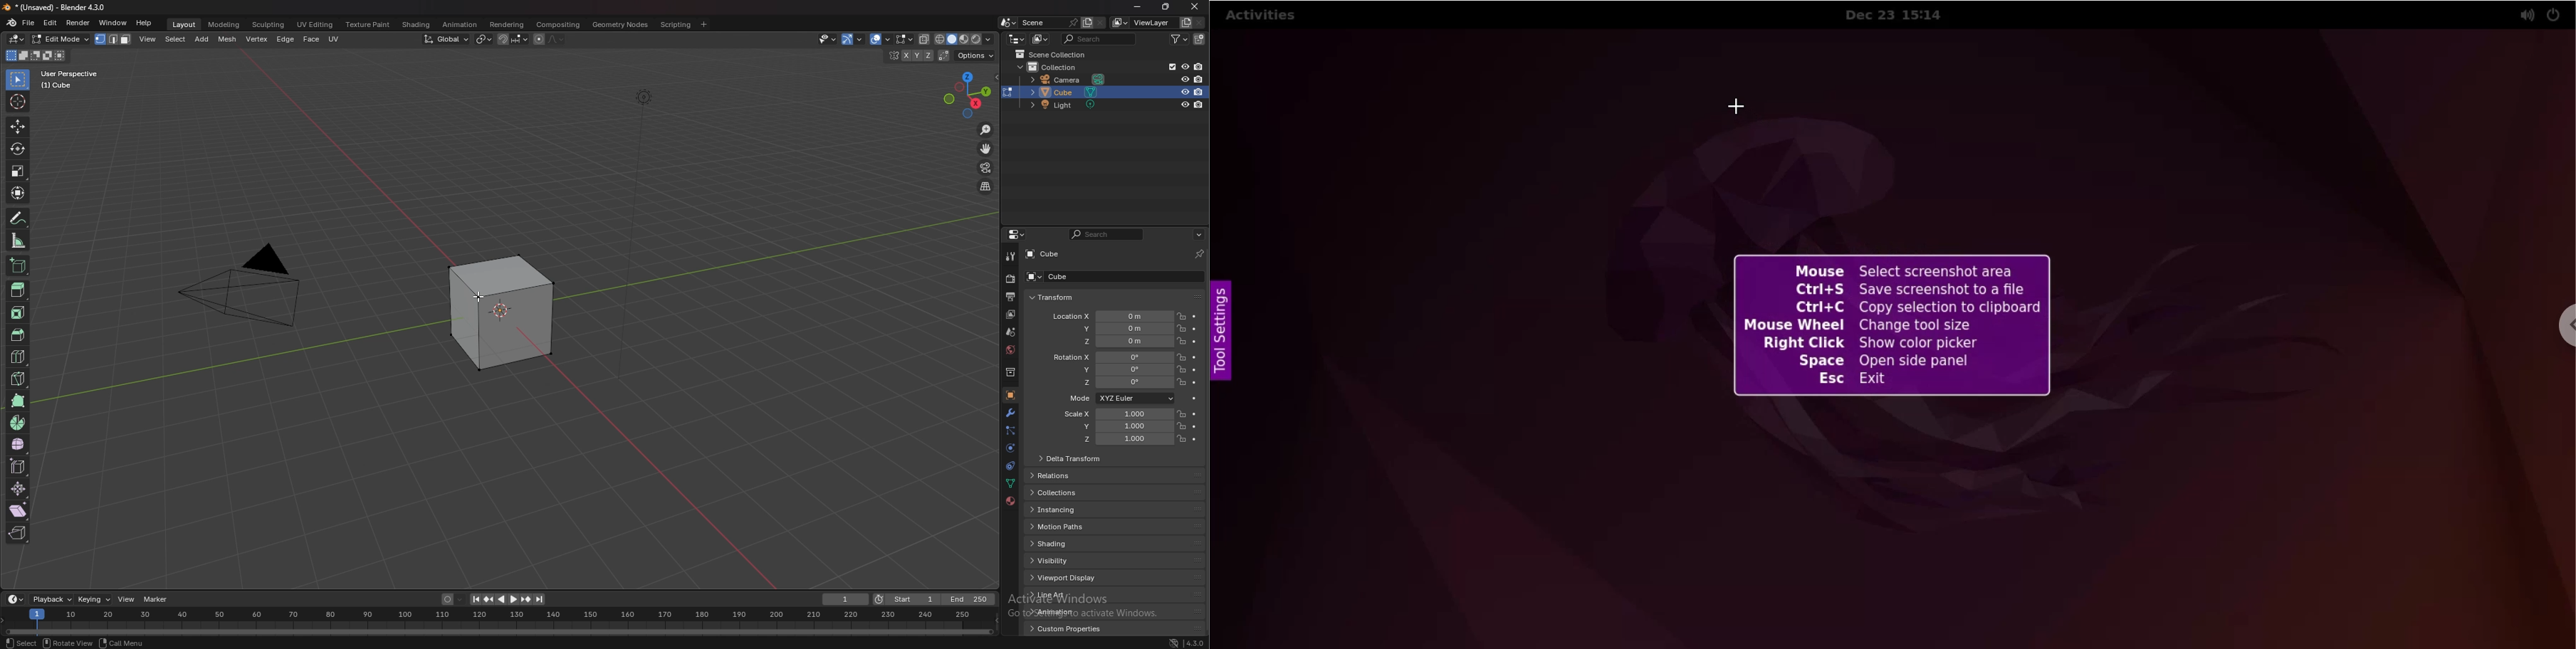 The image size is (2576, 672). I want to click on uv editing, so click(315, 25).